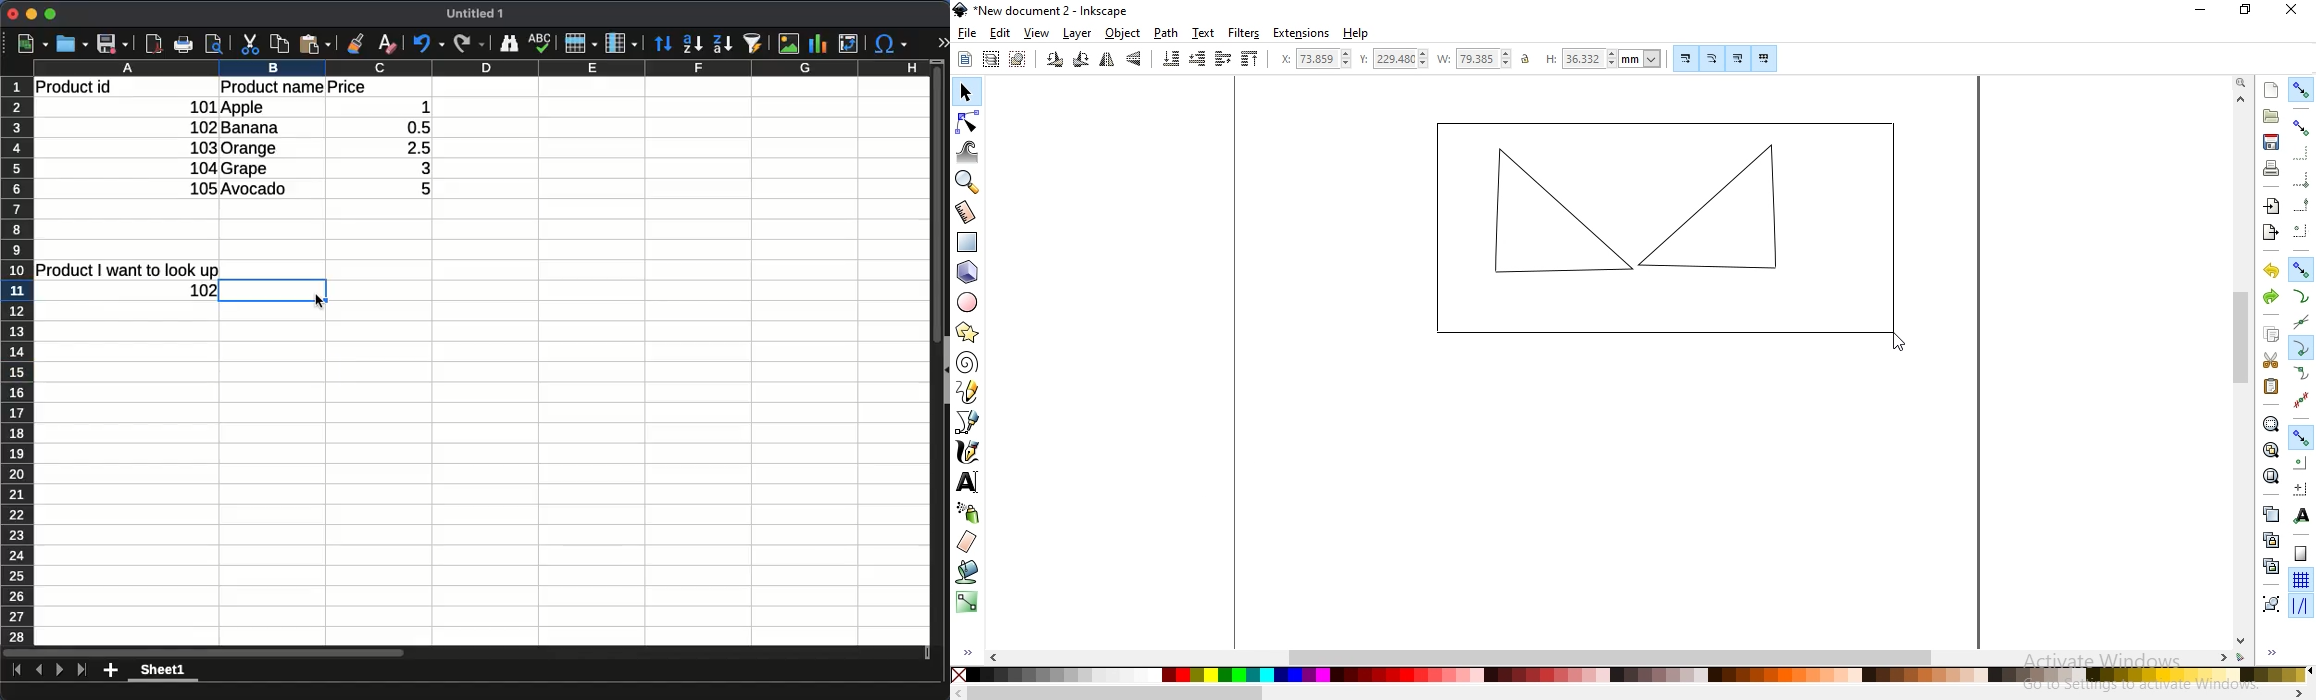 This screenshot has height=700, width=2324. What do you see at coordinates (2302, 91) in the screenshot?
I see `enable snapping` at bounding box center [2302, 91].